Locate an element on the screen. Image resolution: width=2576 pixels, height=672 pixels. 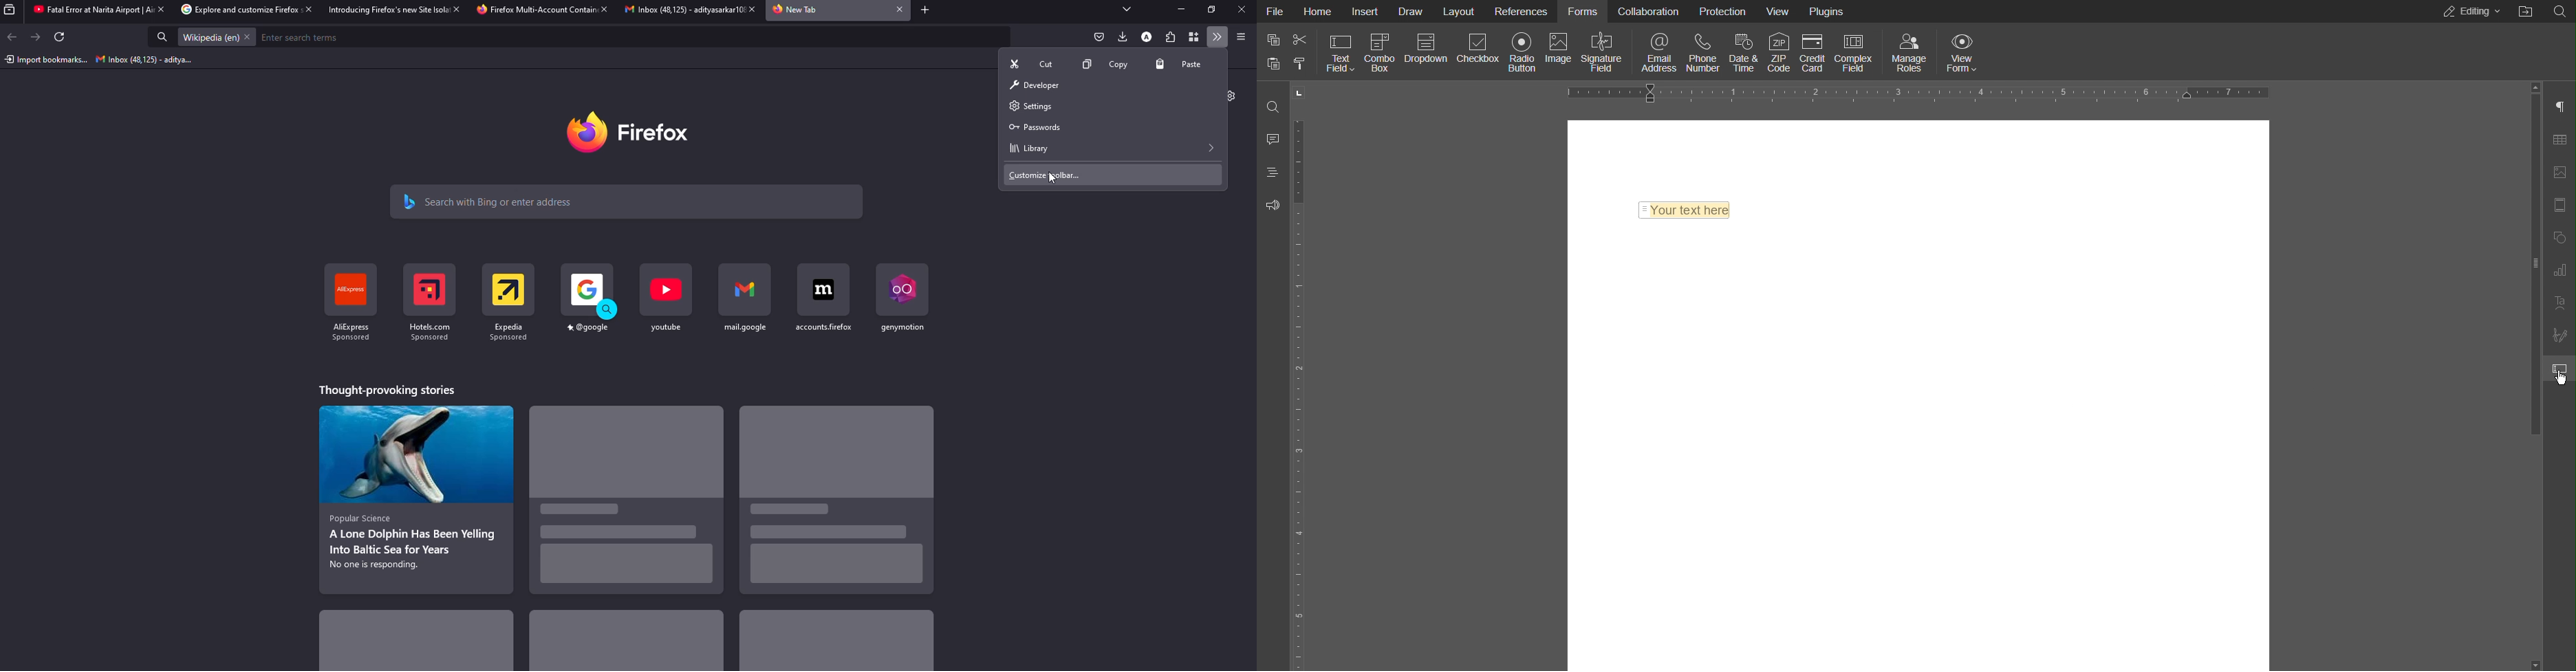
Plugins is located at coordinates (1829, 10).